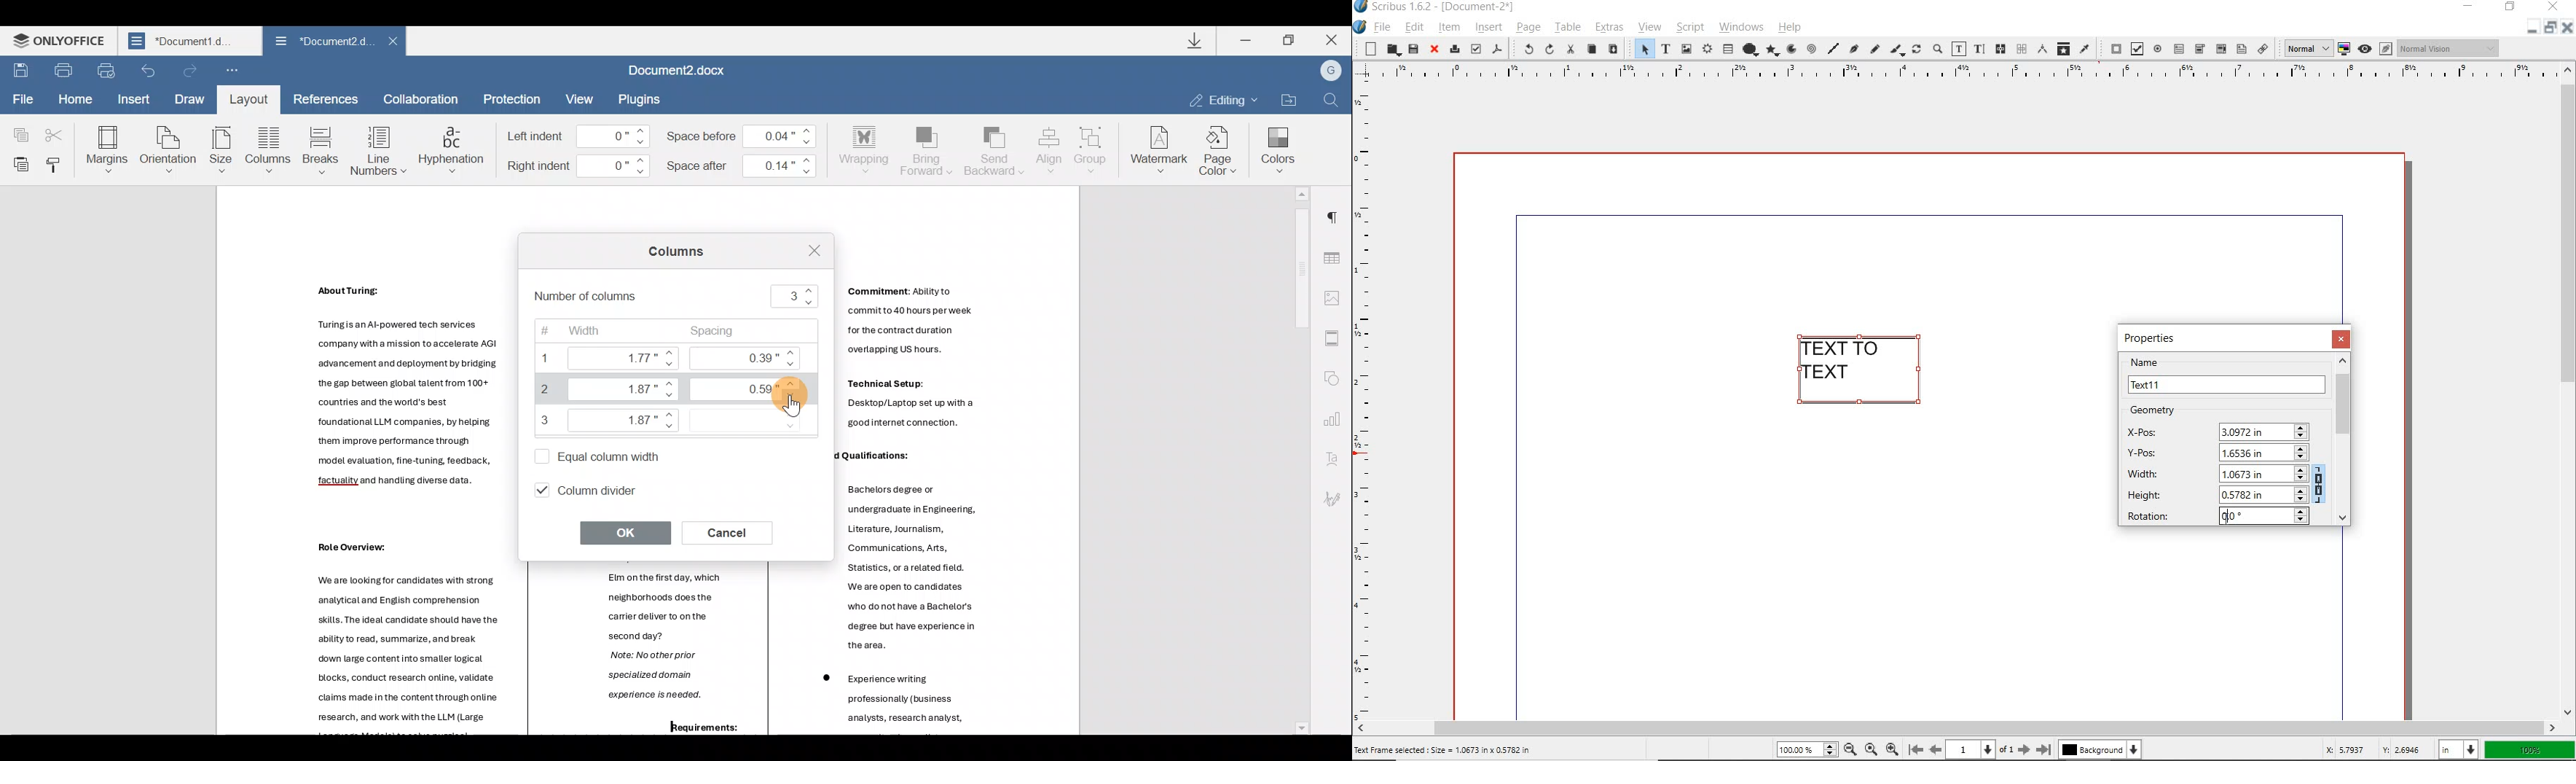 This screenshot has width=2576, height=784. What do you see at coordinates (2228, 518) in the screenshot?
I see `EDITOR` at bounding box center [2228, 518].